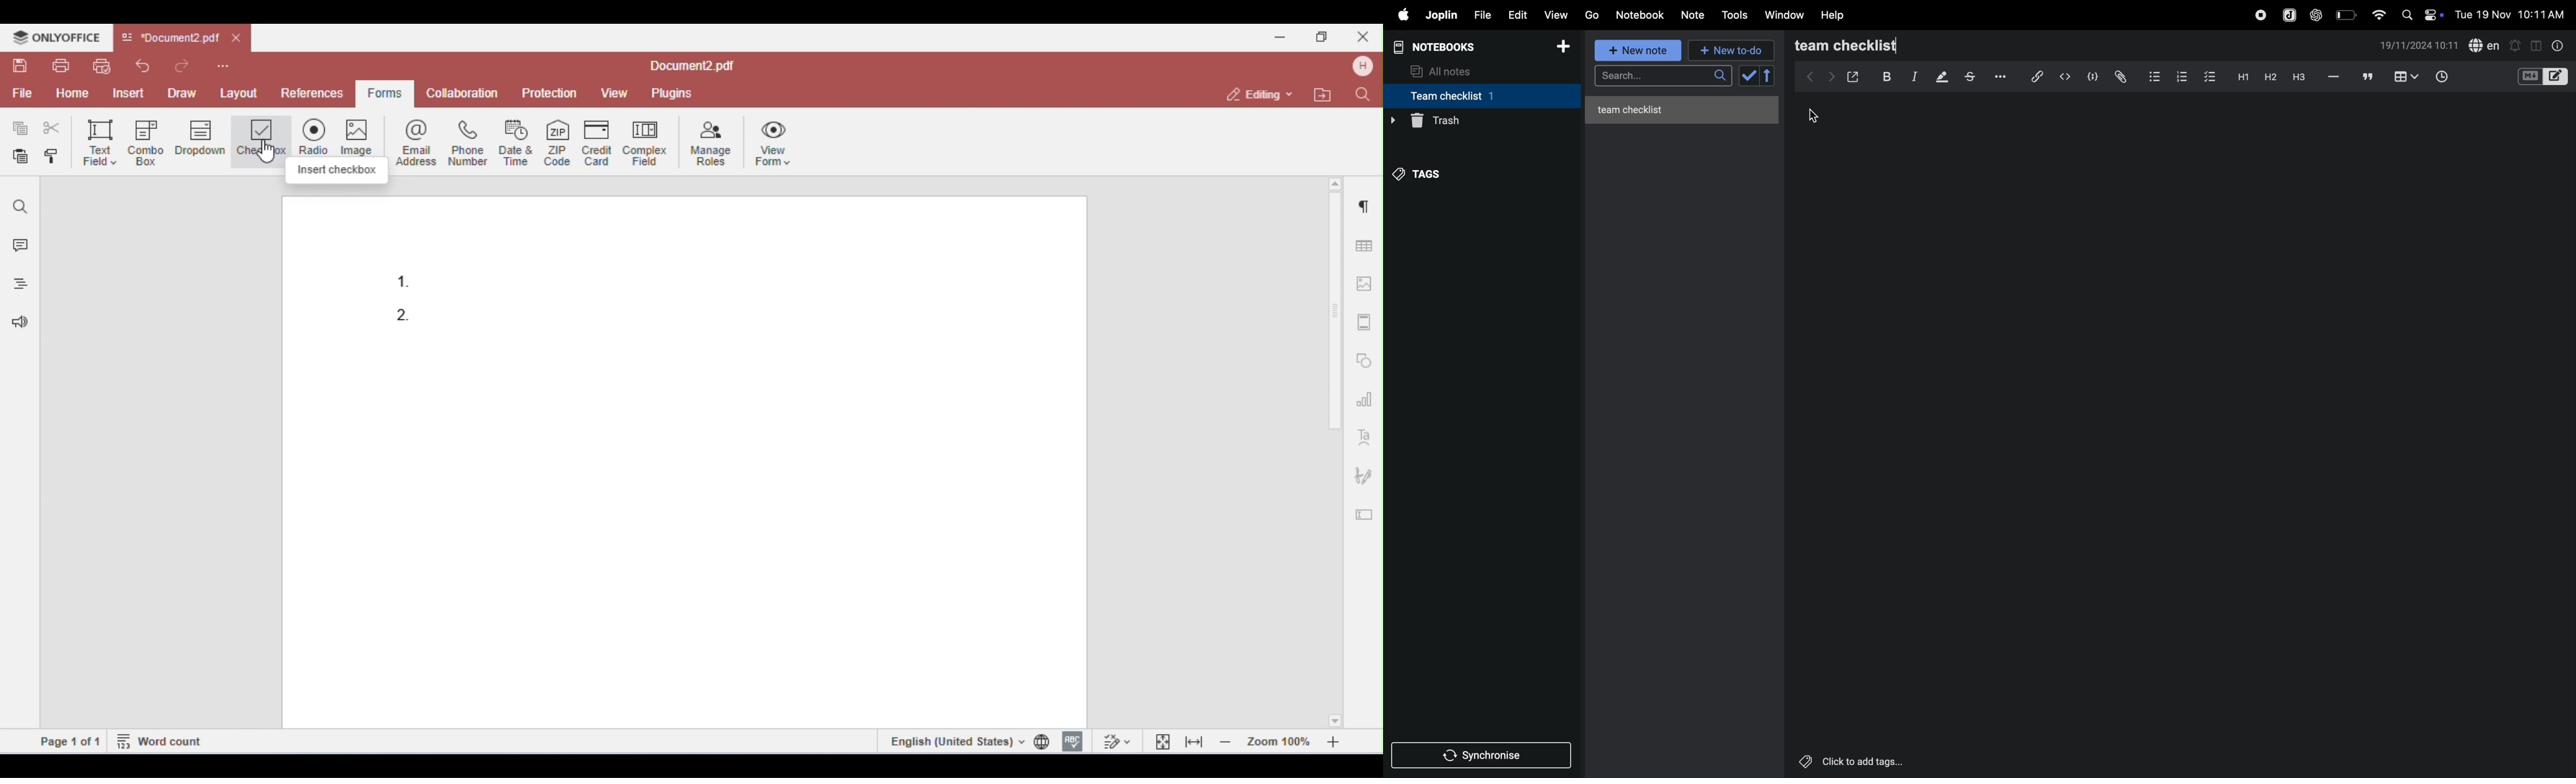 The image size is (2576, 784). What do you see at coordinates (1913, 76) in the screenshot?
I see `itallic` at bounding box center [1913, 76].